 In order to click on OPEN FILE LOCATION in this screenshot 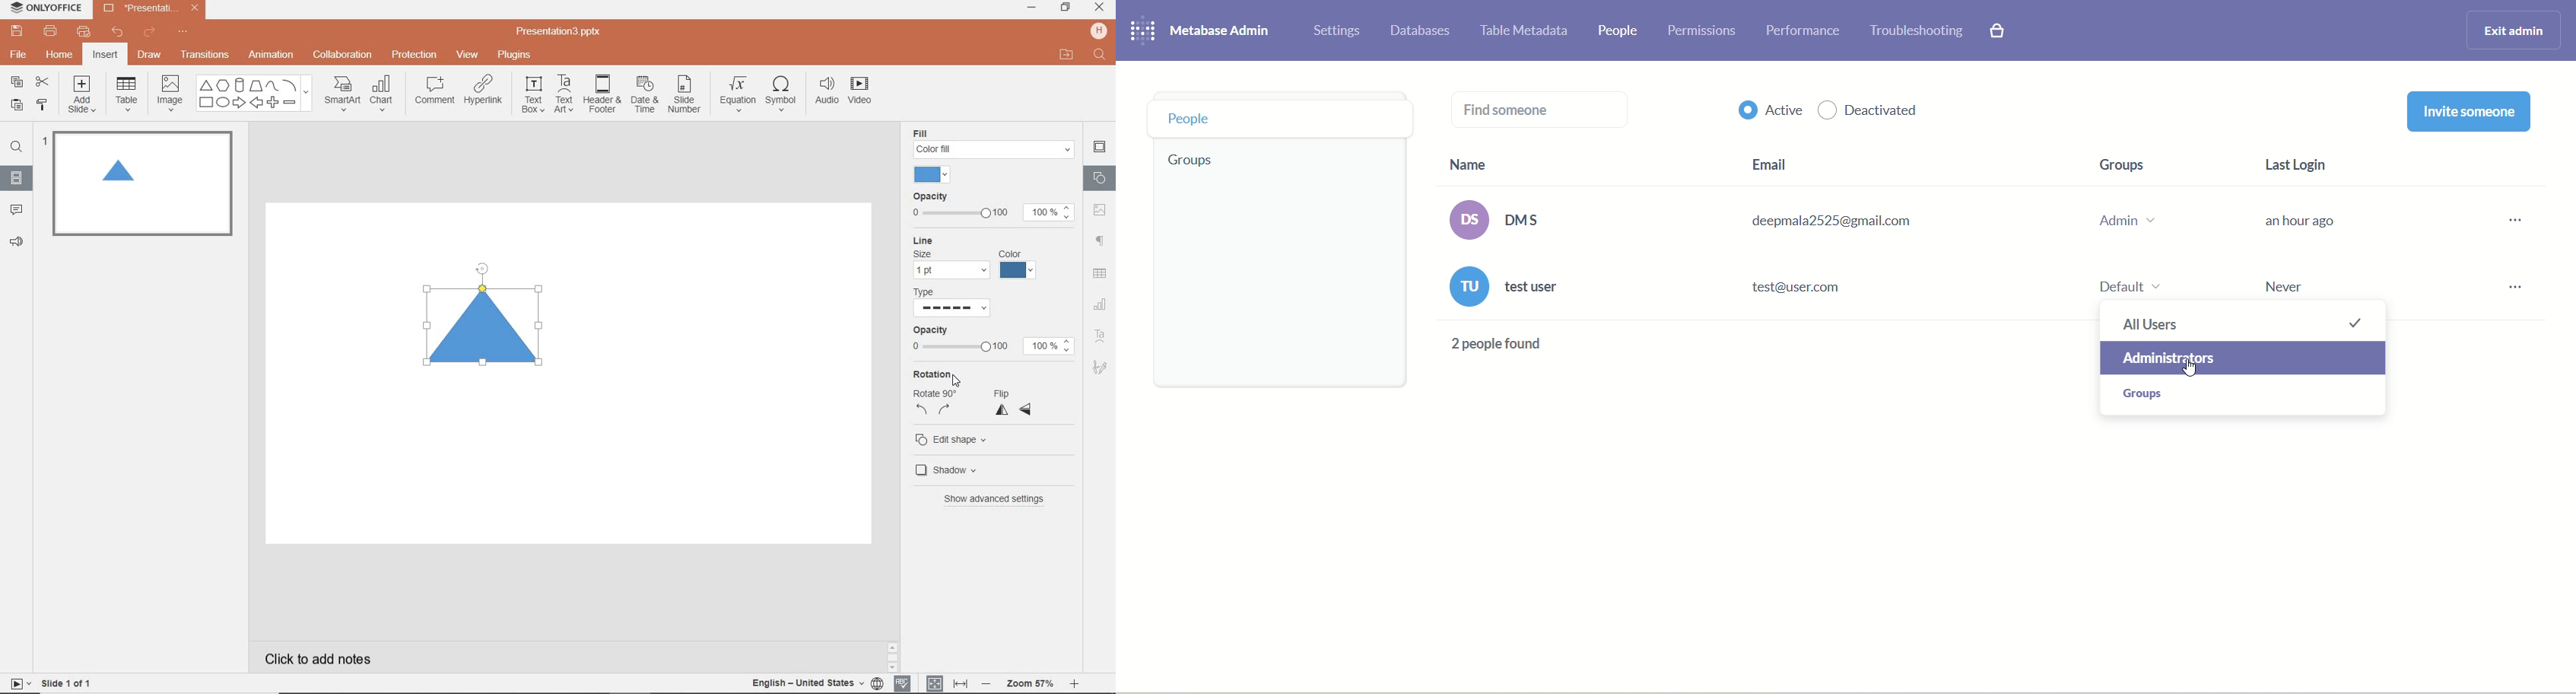, I will do `click(1067, 55)`.